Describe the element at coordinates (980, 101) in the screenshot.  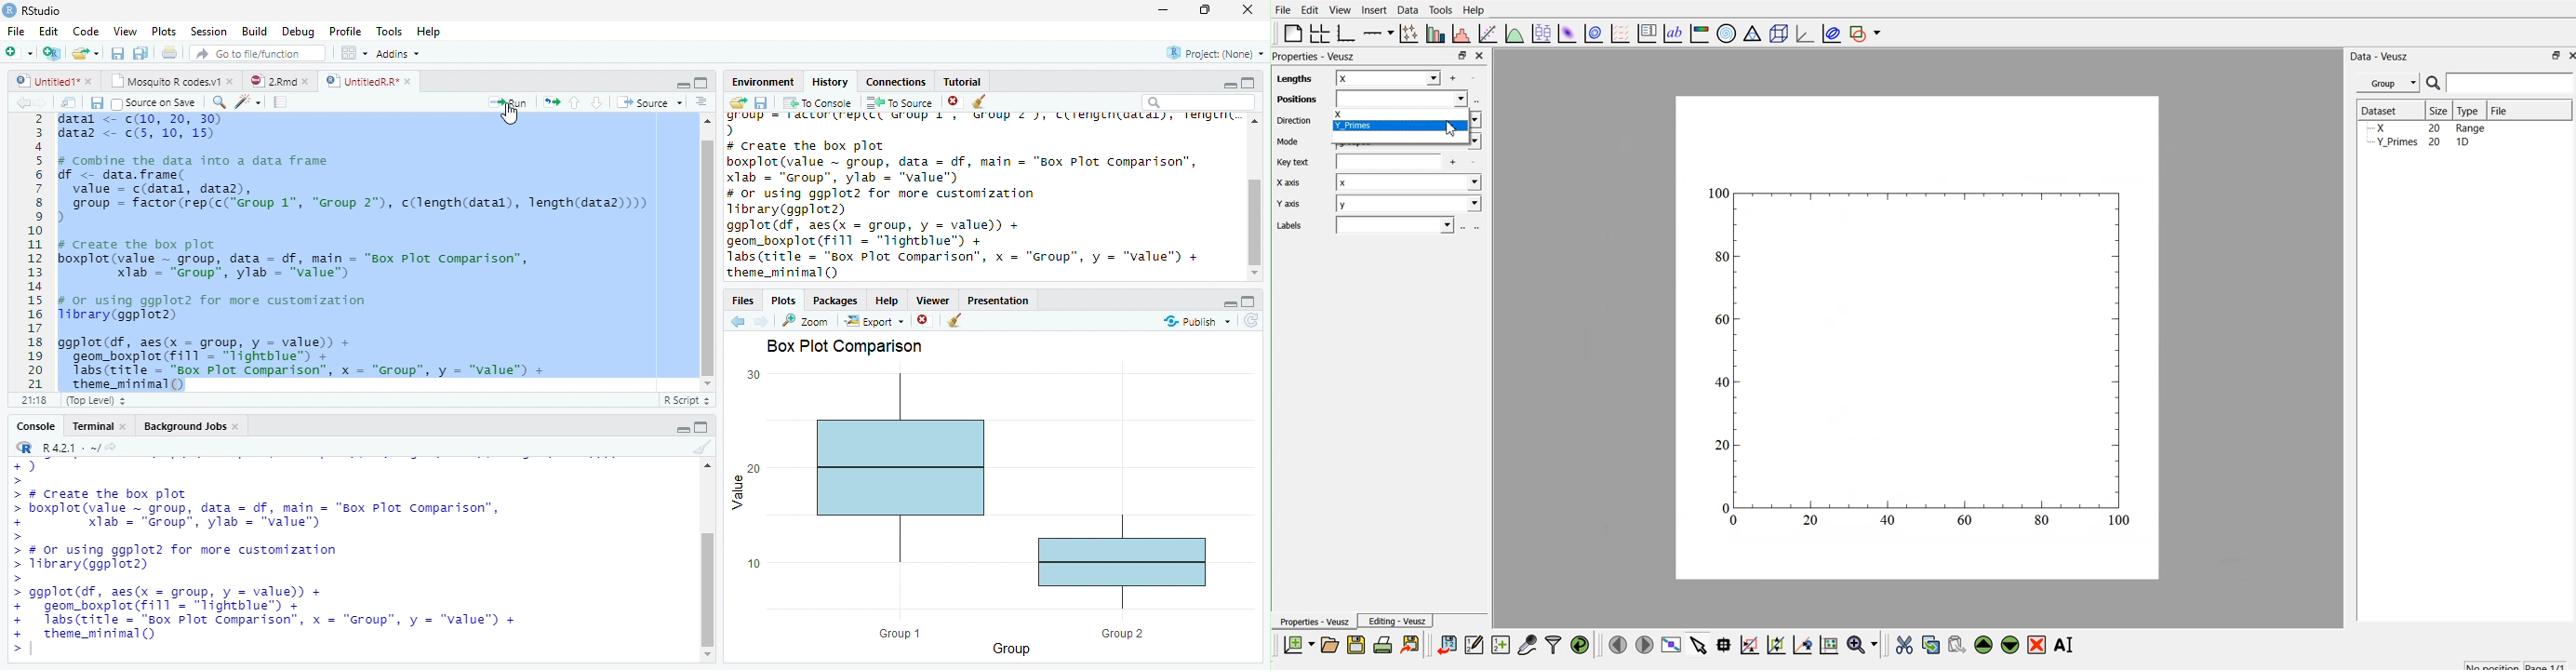
I see `Clear all history entries` at that location.